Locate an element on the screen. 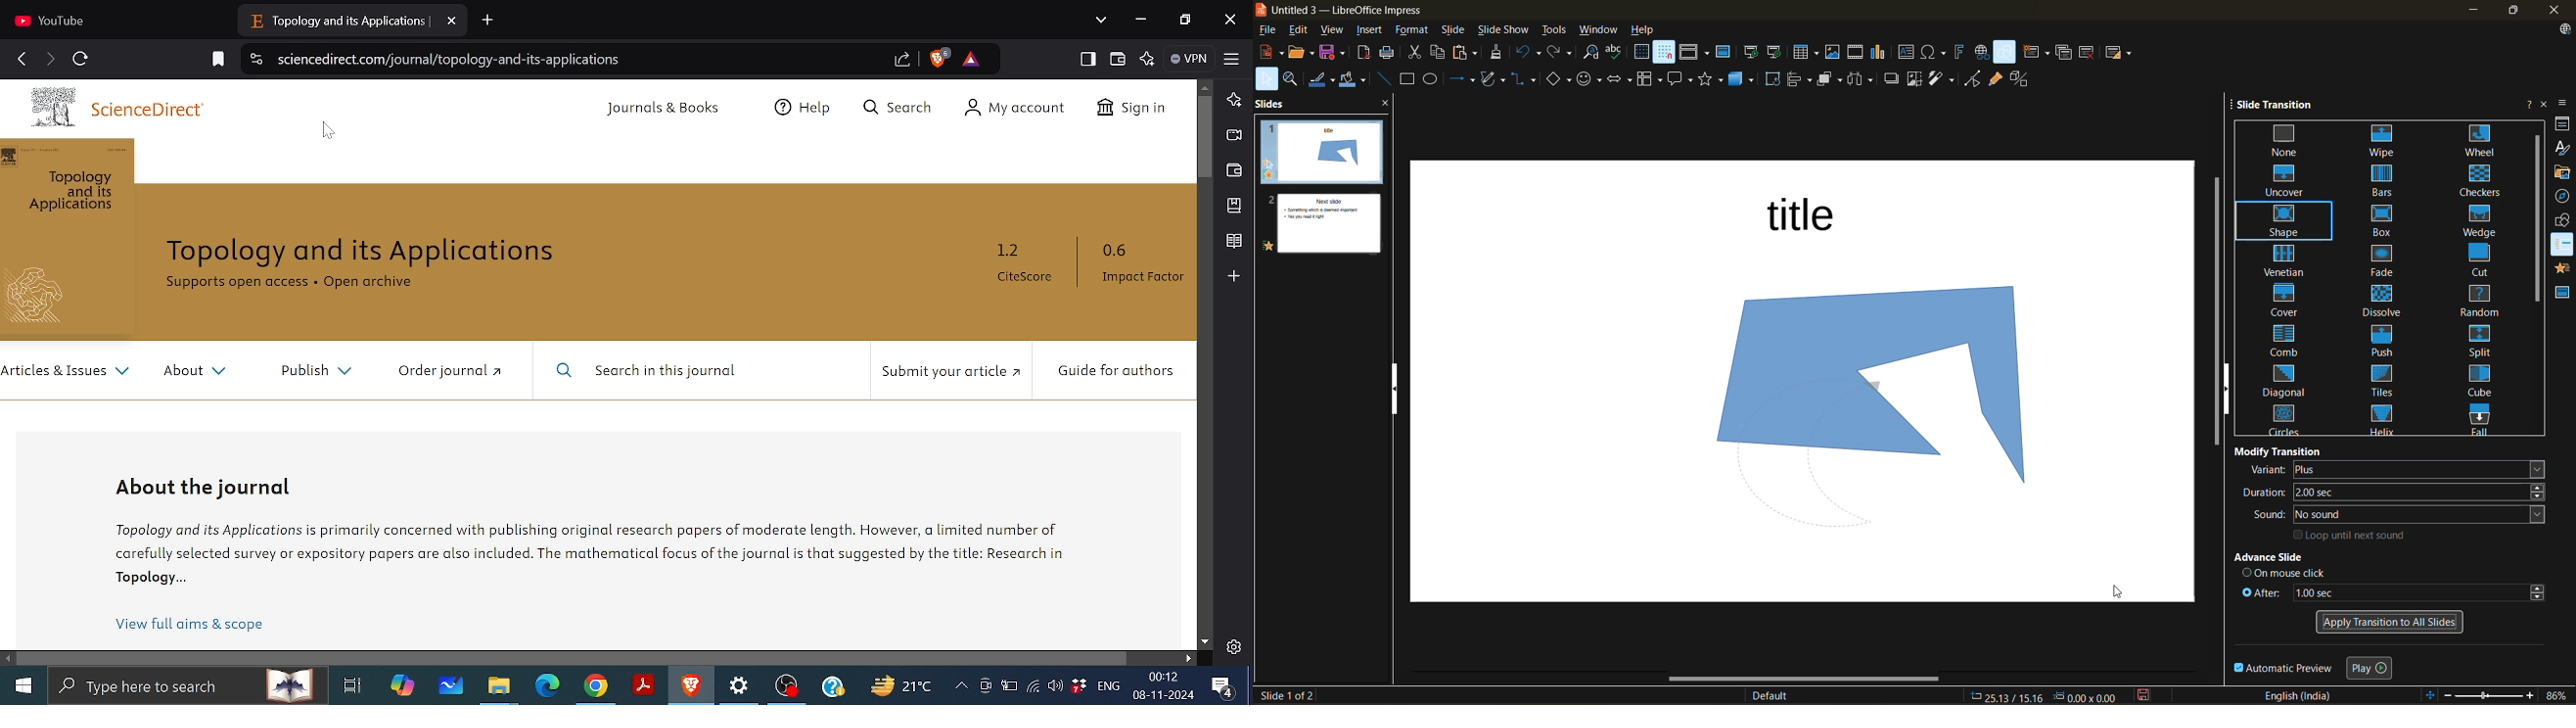  Leo AI is located at coordinates (1149, 59).